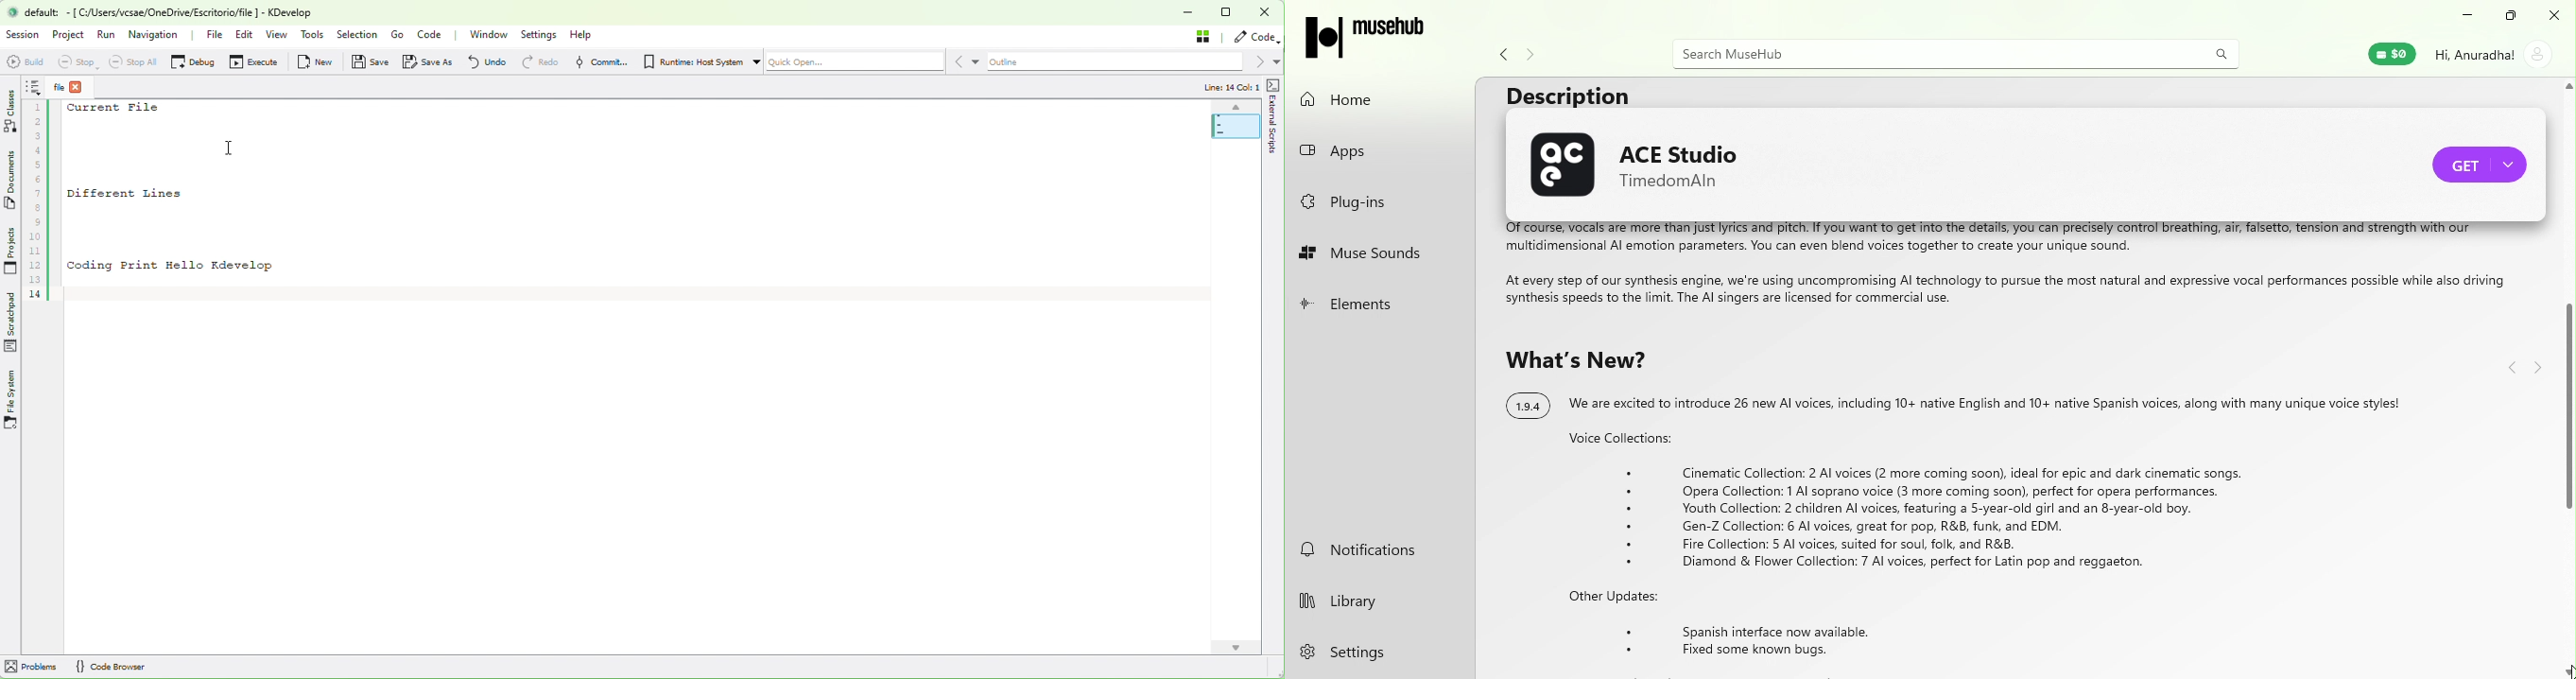  I want to click on Stop, so click(71, 62).